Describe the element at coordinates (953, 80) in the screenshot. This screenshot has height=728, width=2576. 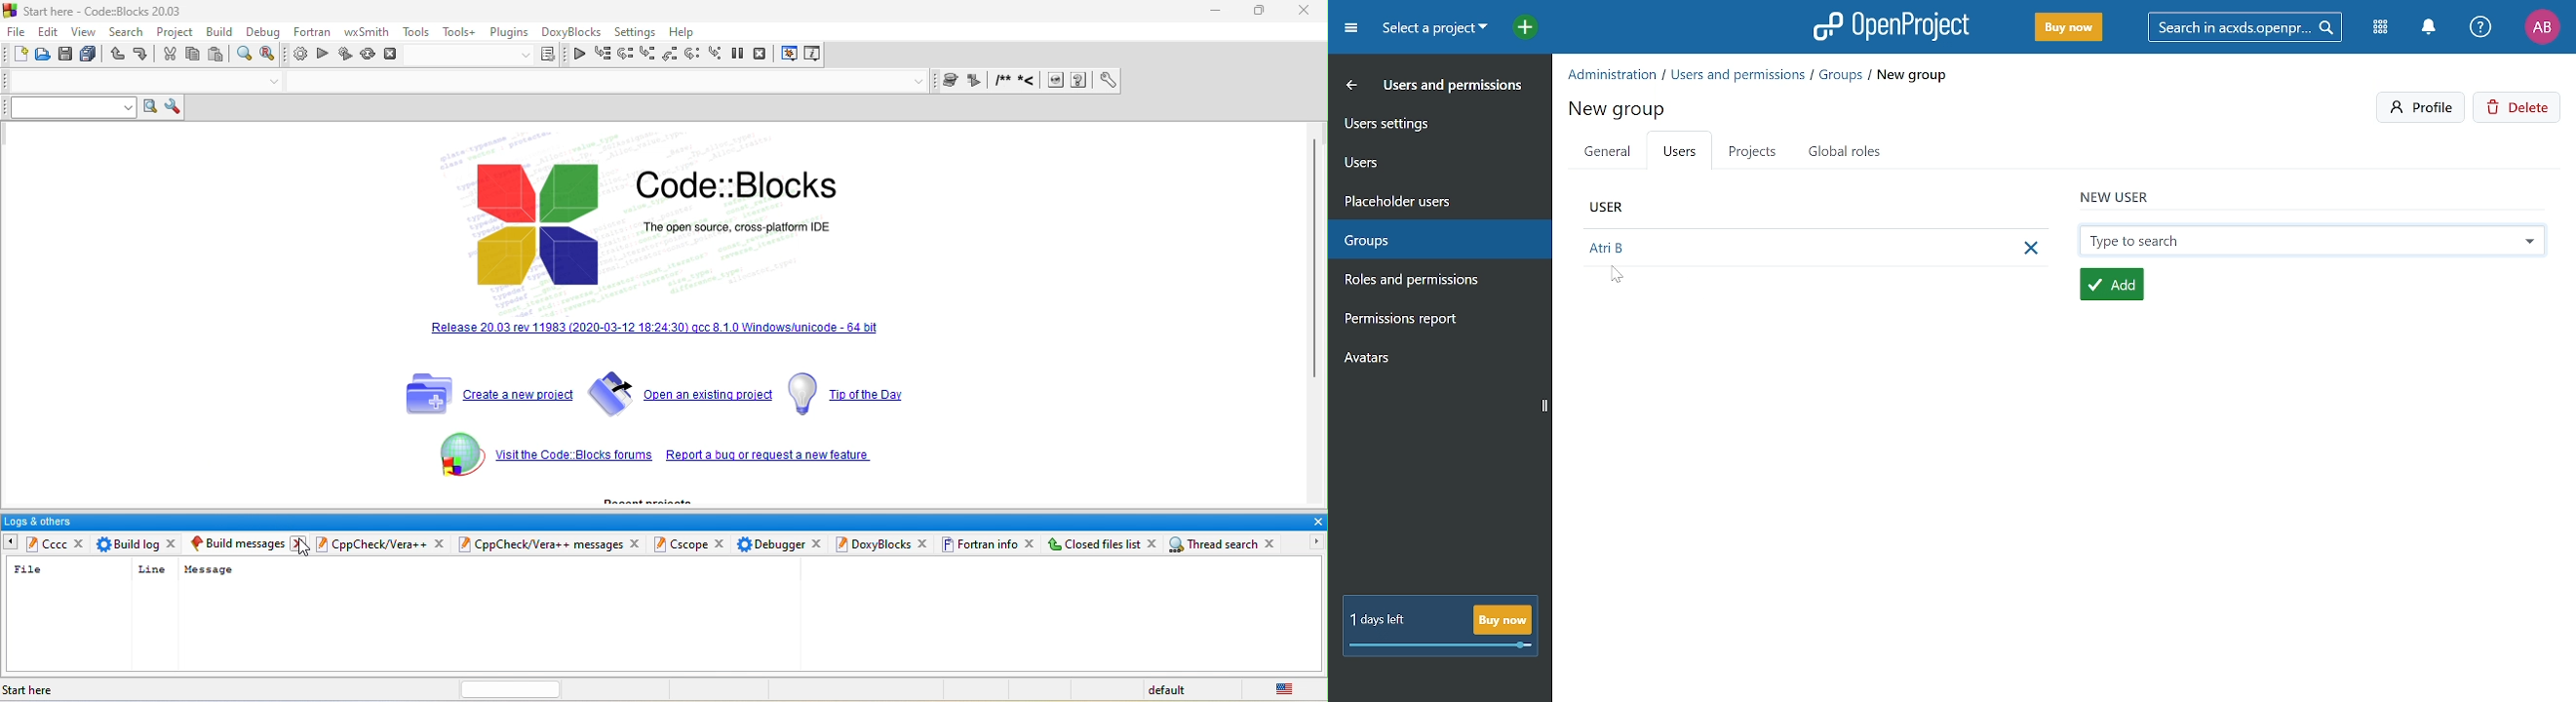
I see `doxy wizard` at that location.